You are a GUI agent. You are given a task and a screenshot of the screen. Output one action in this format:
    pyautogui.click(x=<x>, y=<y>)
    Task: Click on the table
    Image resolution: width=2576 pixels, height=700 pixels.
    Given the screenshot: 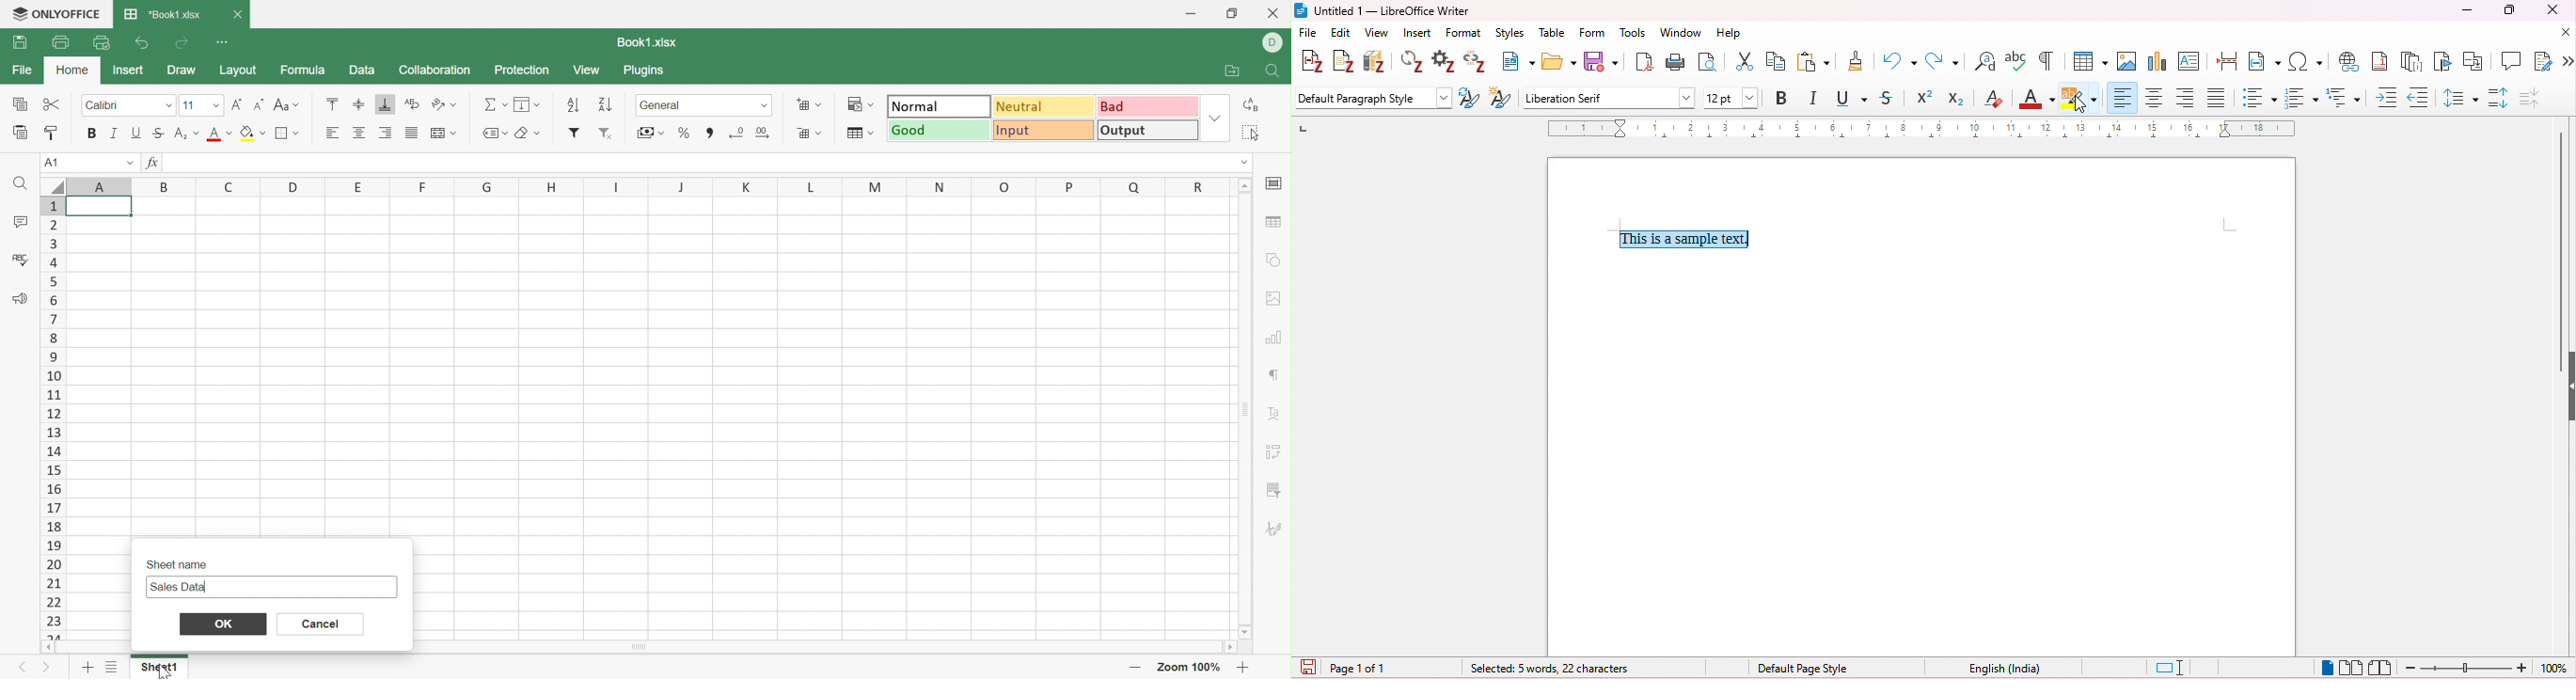 What is the action you would take?
    pyautogui.click(x=1553, y=33)
    